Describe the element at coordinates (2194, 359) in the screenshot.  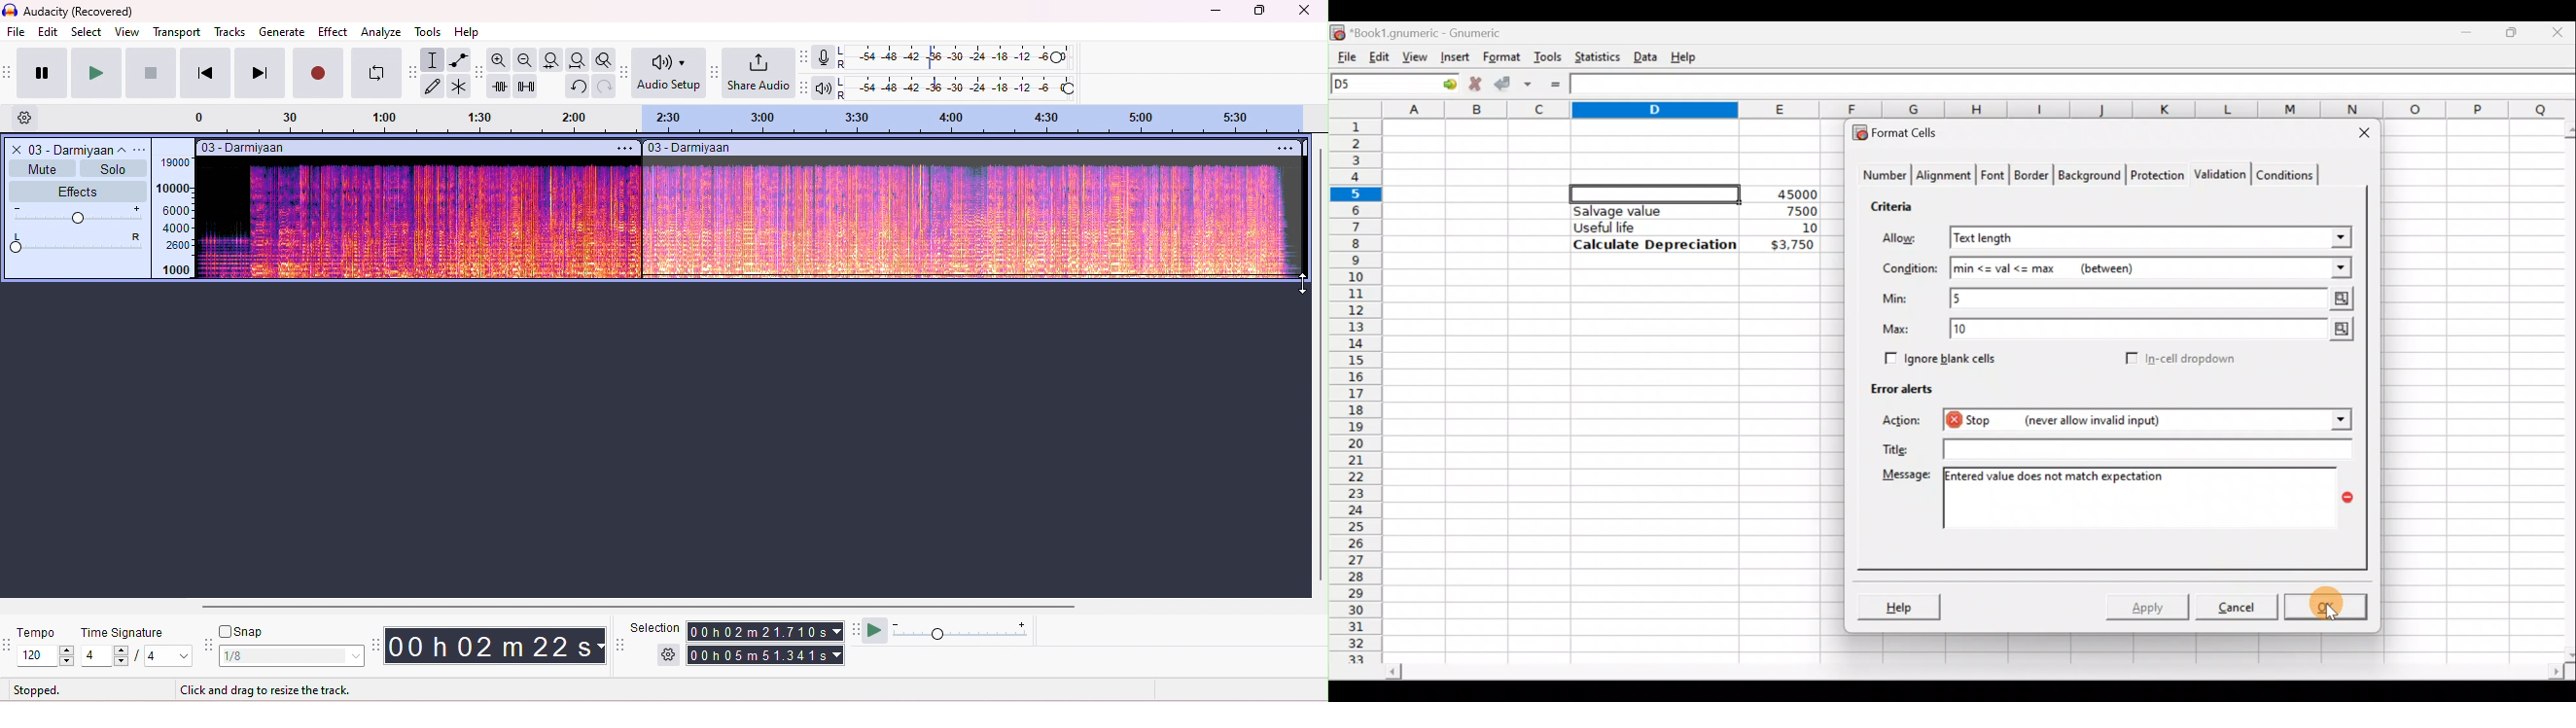
I see `In-cell dropdown` at that location.